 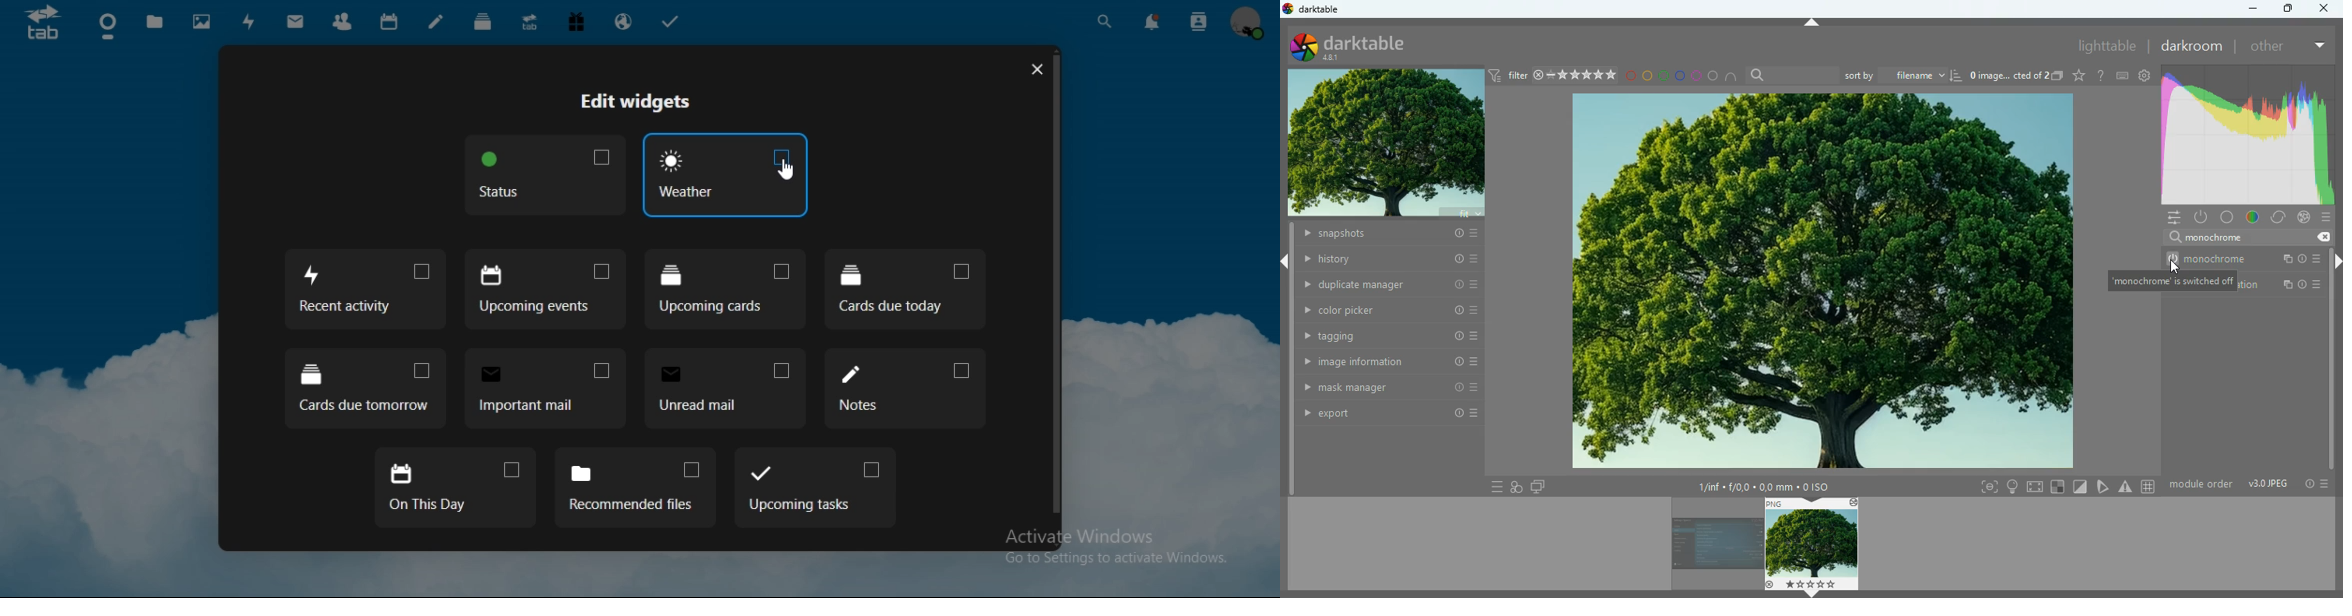 What do you see at coordinates (342, 21) in the screenshot?
I see `contacts` at bounding box center [342, 21].